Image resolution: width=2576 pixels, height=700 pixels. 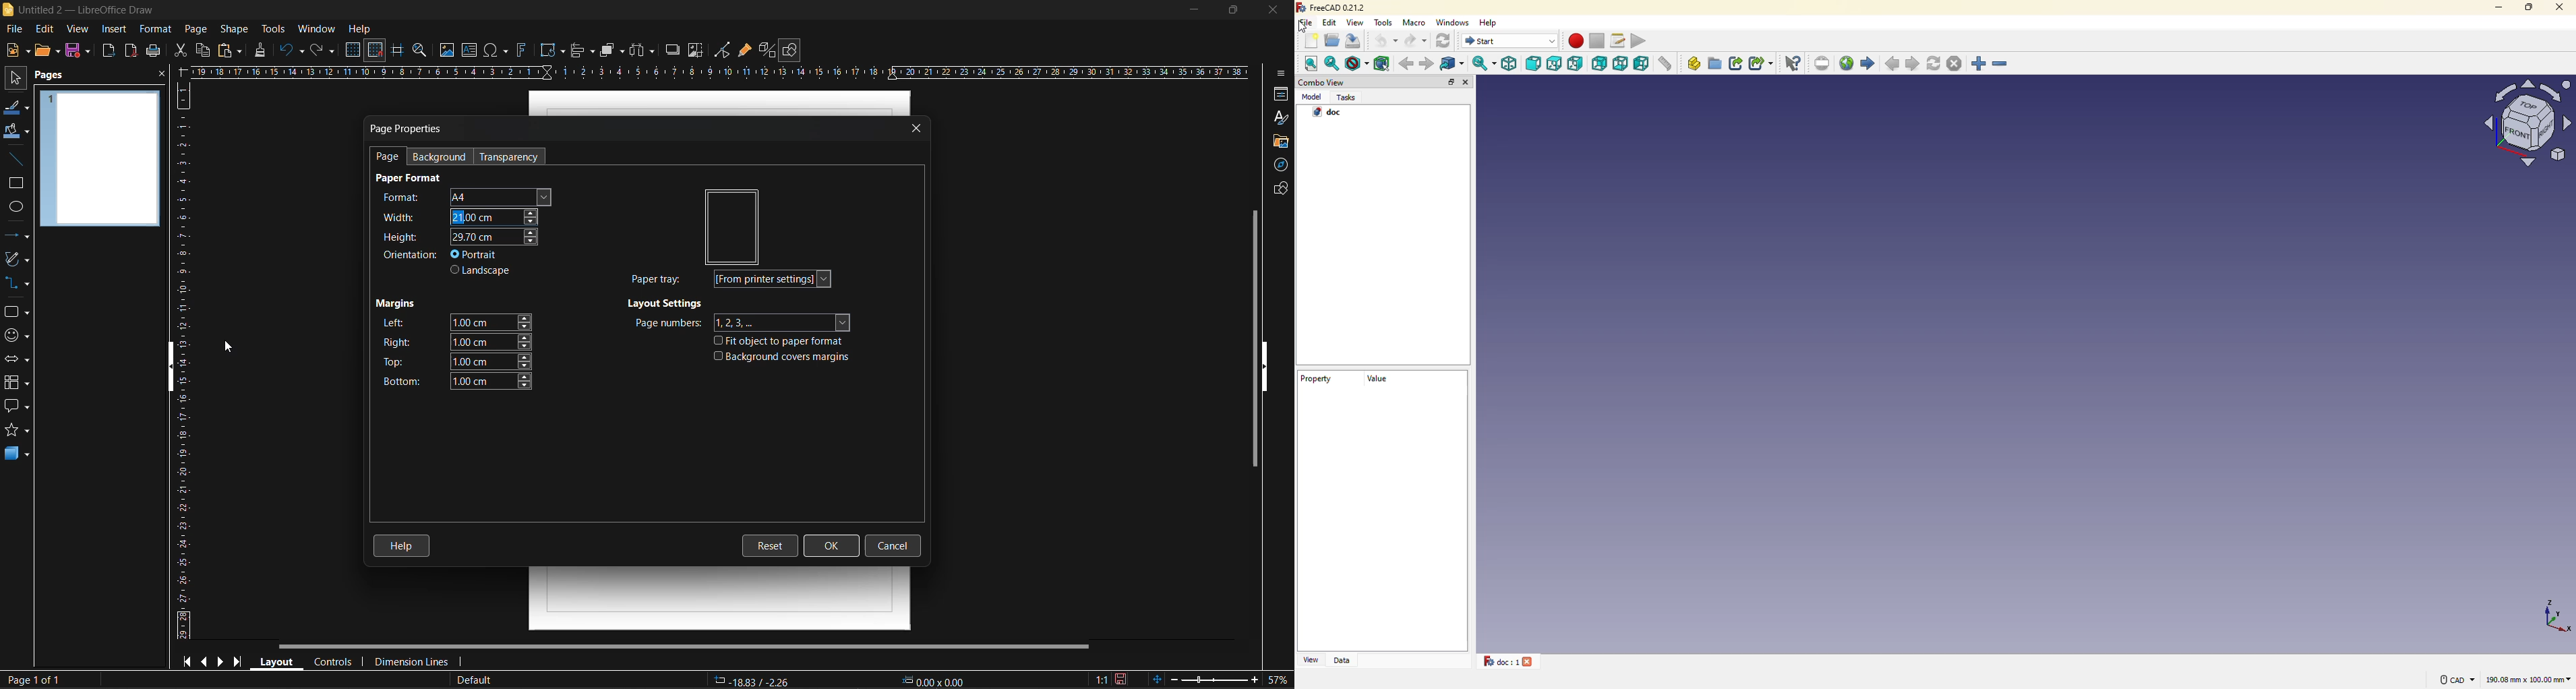 I want to click on window, so click(x=320, y=28).